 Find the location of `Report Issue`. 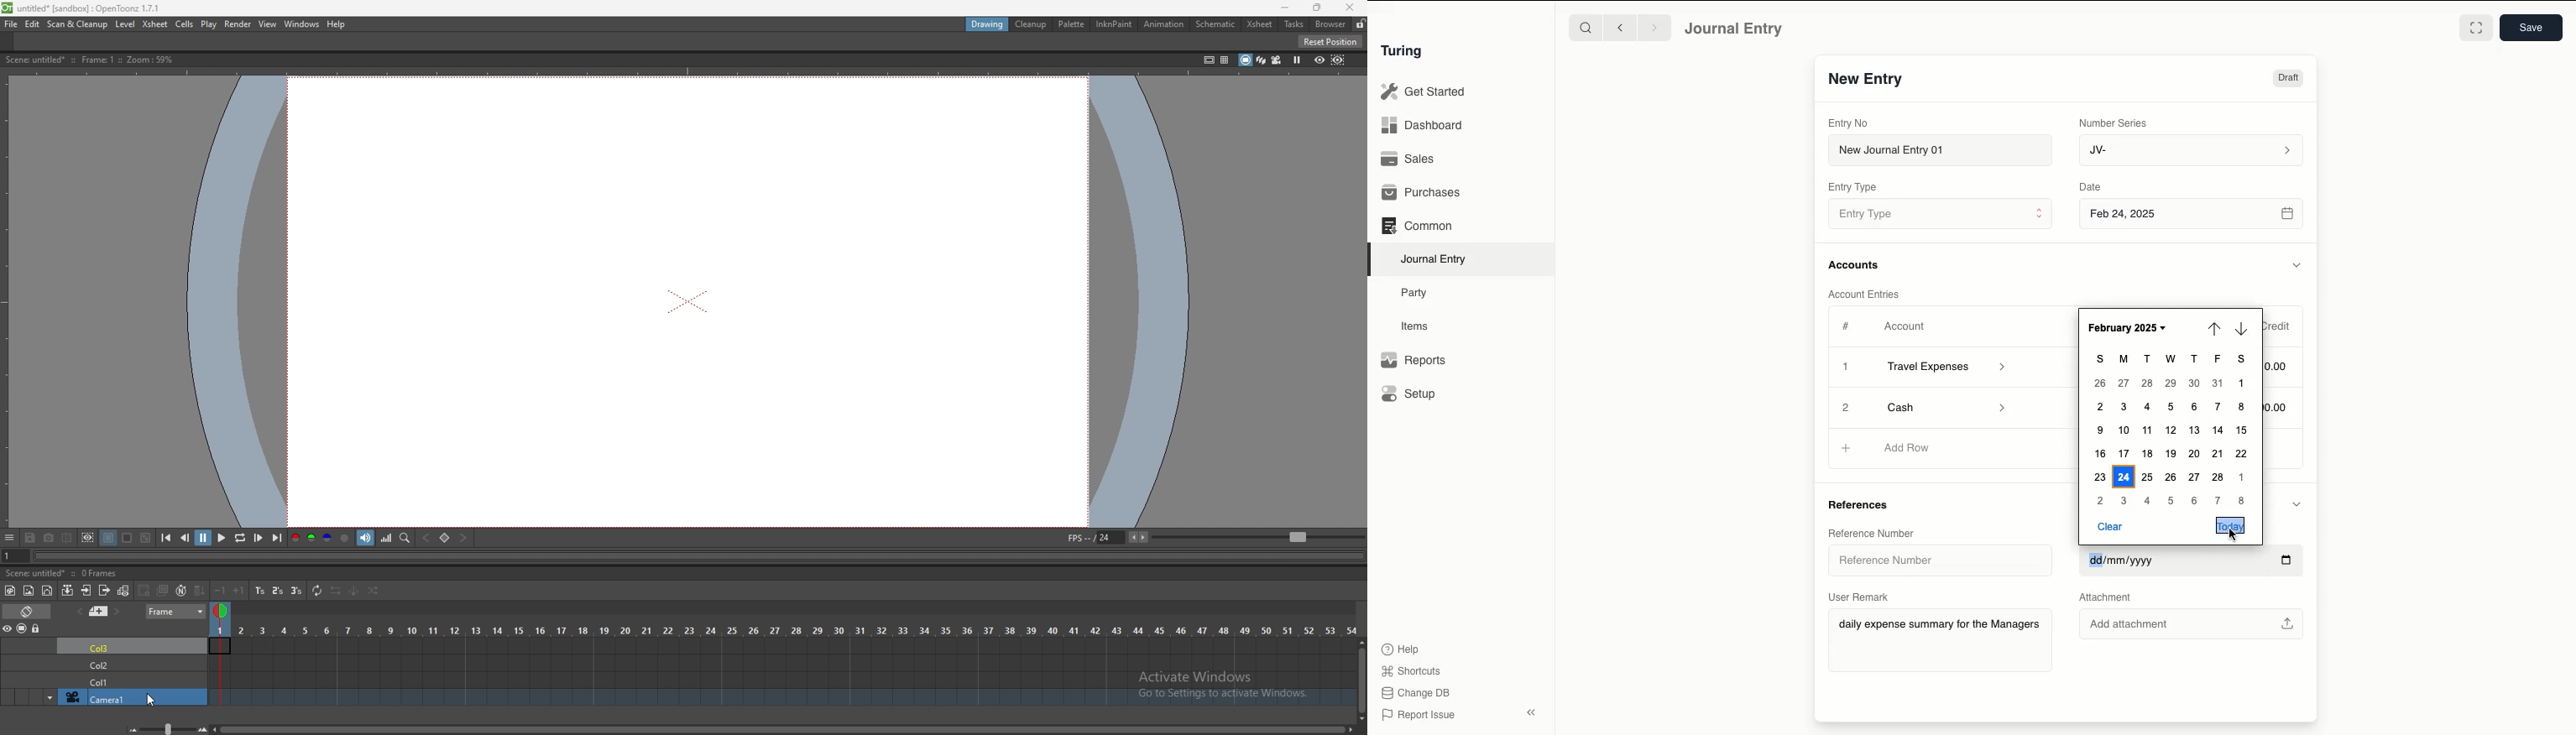

Report Issue is located at coordinates (1420, 716).